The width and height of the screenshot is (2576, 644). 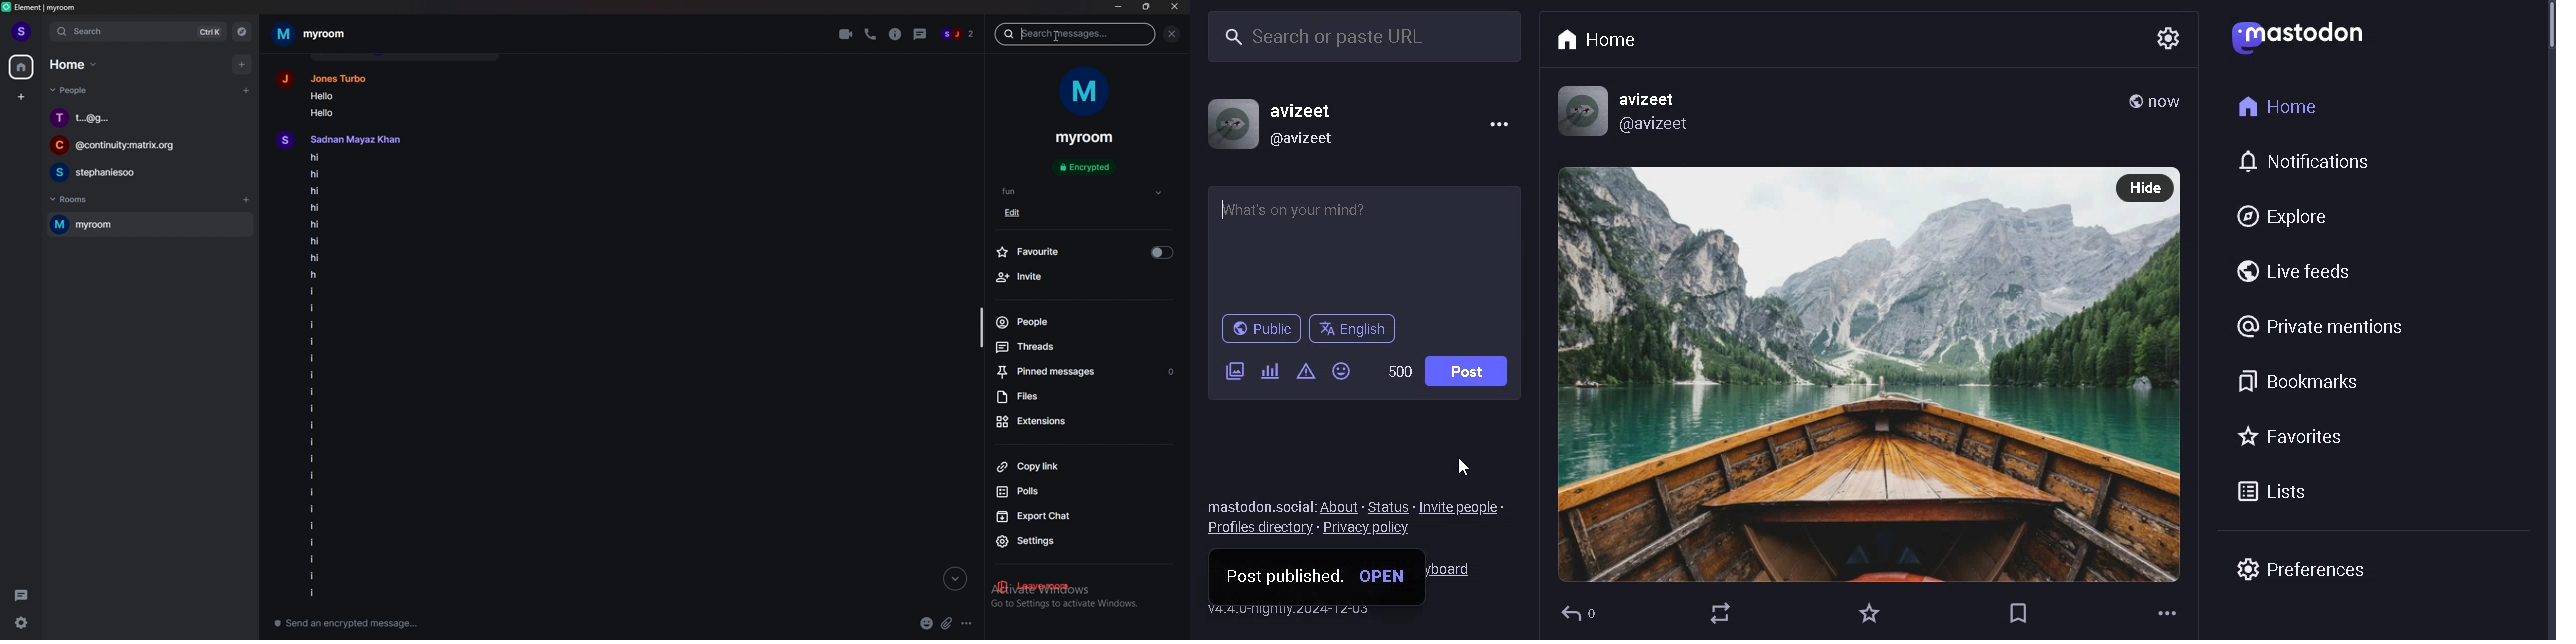 I want to click on room, so click(x=142, y=224).